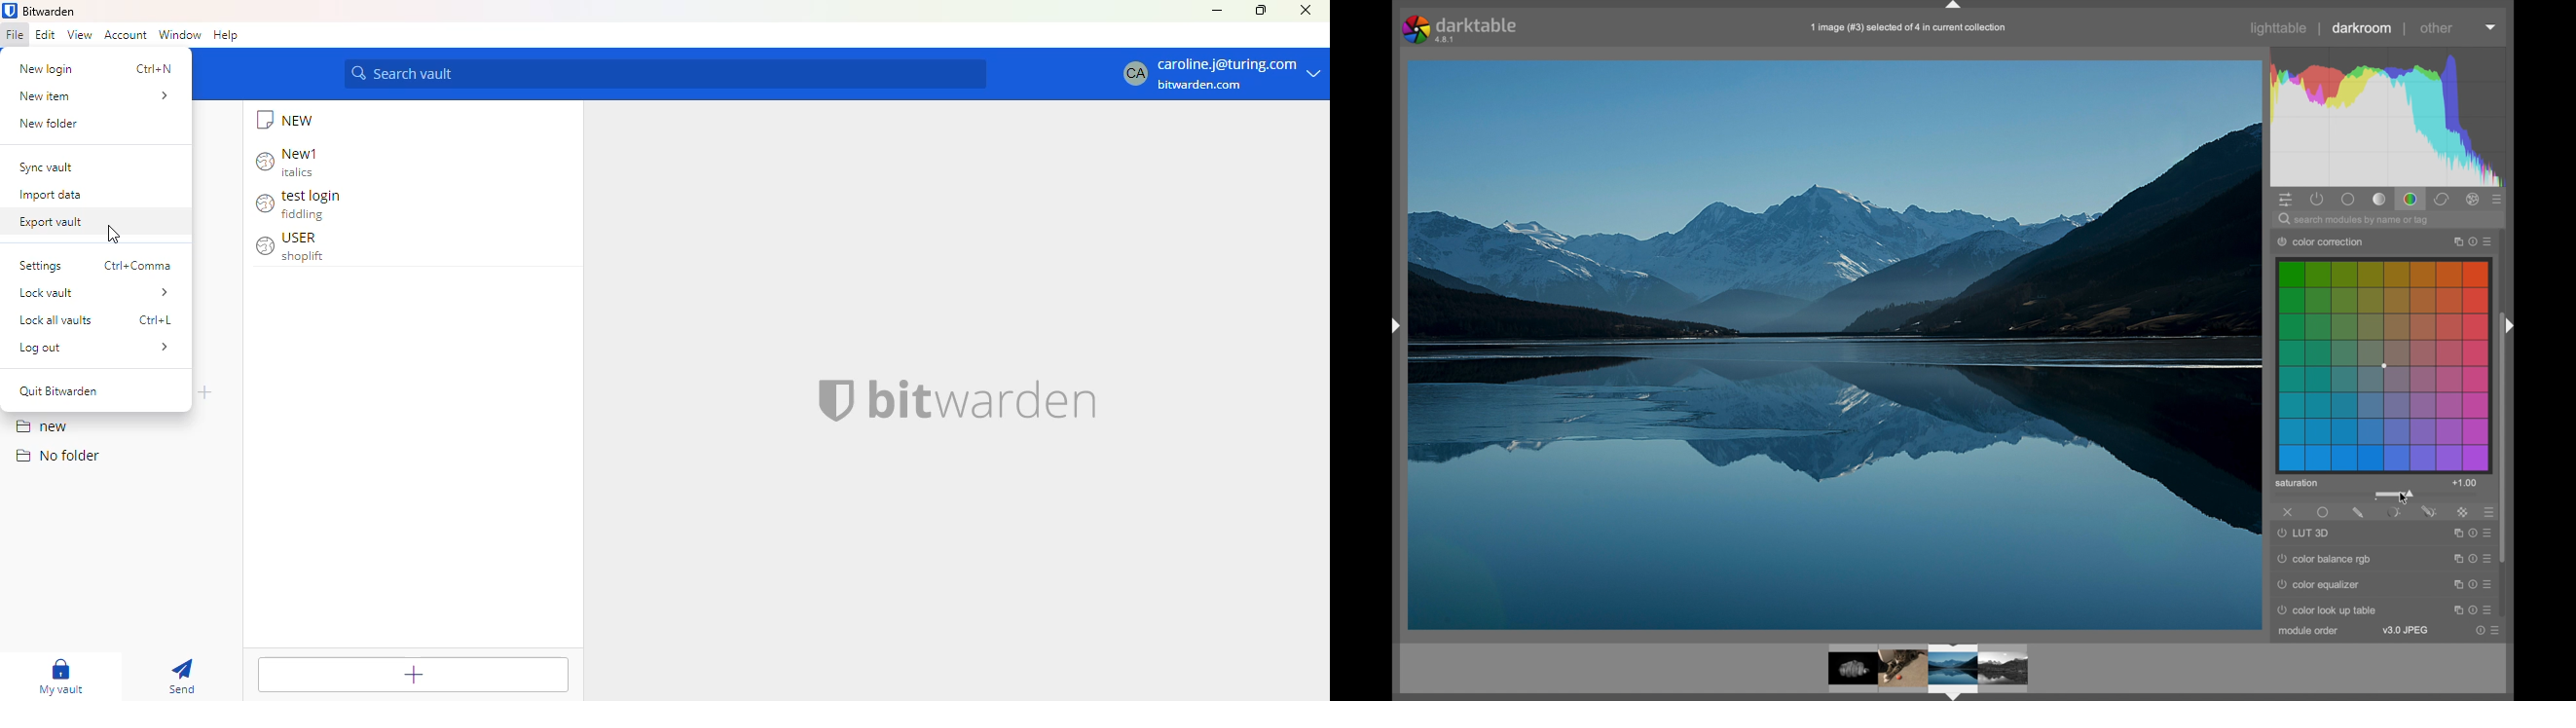 This screenshot has width=2576, height=728. I want to click on help, so click(226, 35).